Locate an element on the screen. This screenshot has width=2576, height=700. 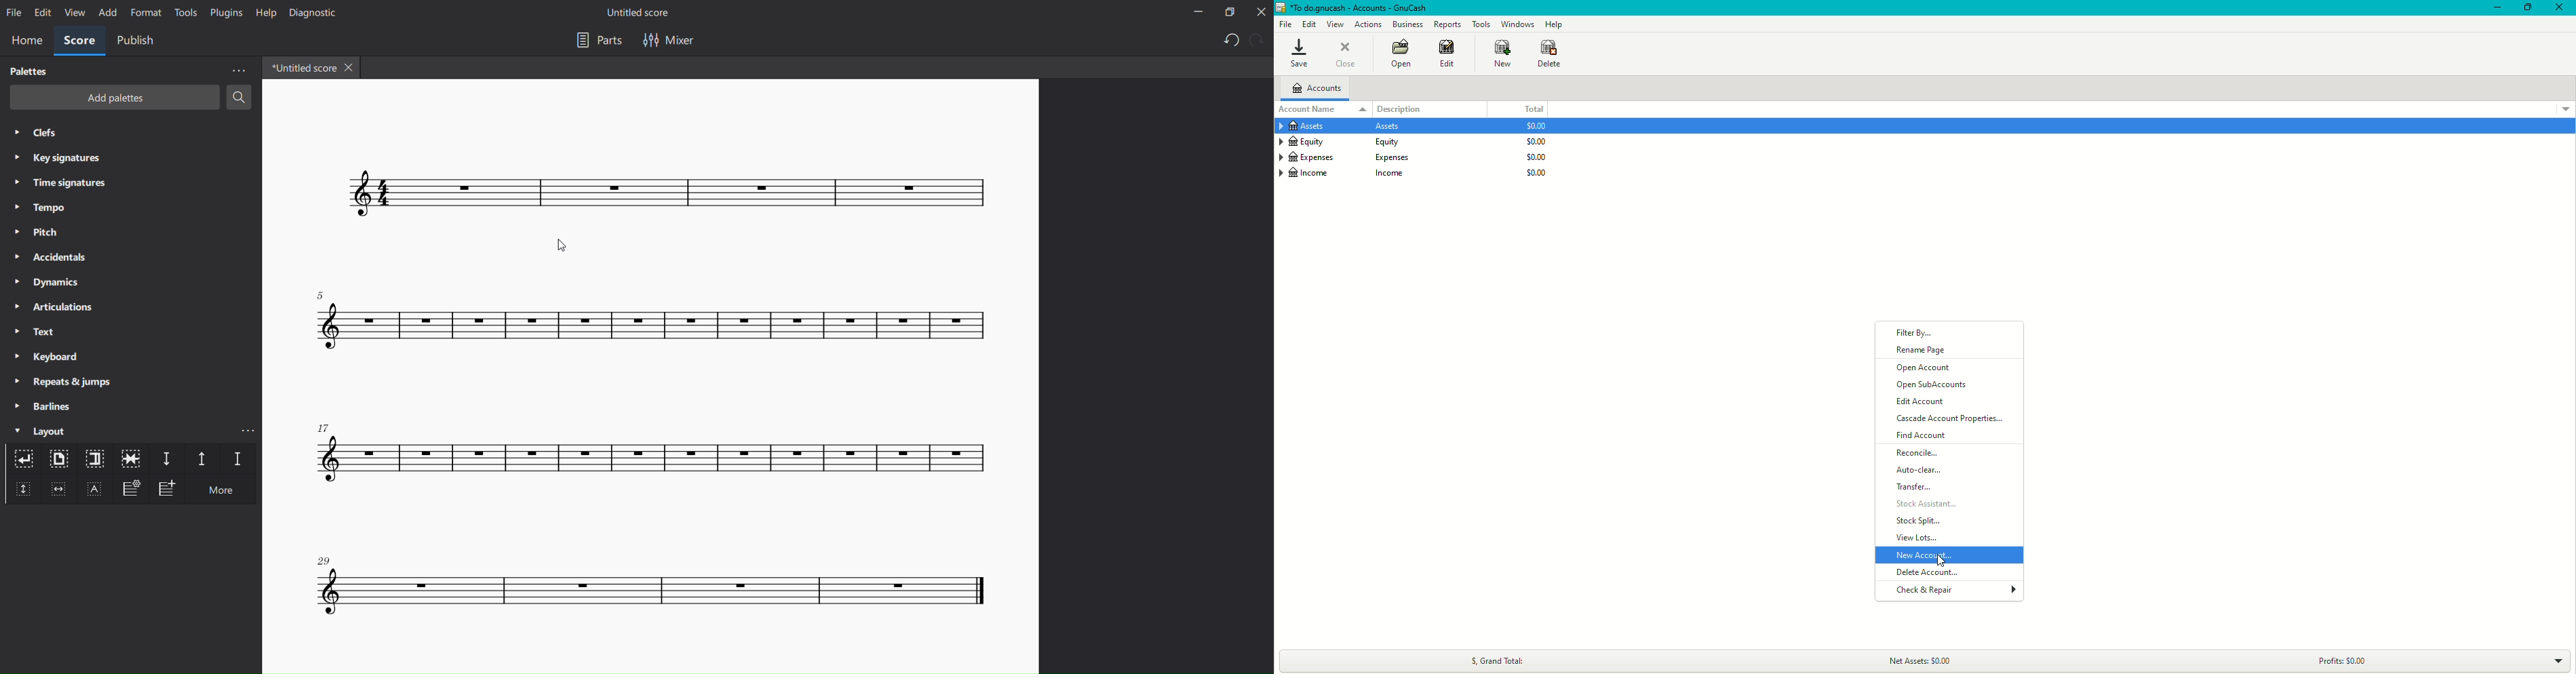
staff spacer up is located at coordinates (198, 459).